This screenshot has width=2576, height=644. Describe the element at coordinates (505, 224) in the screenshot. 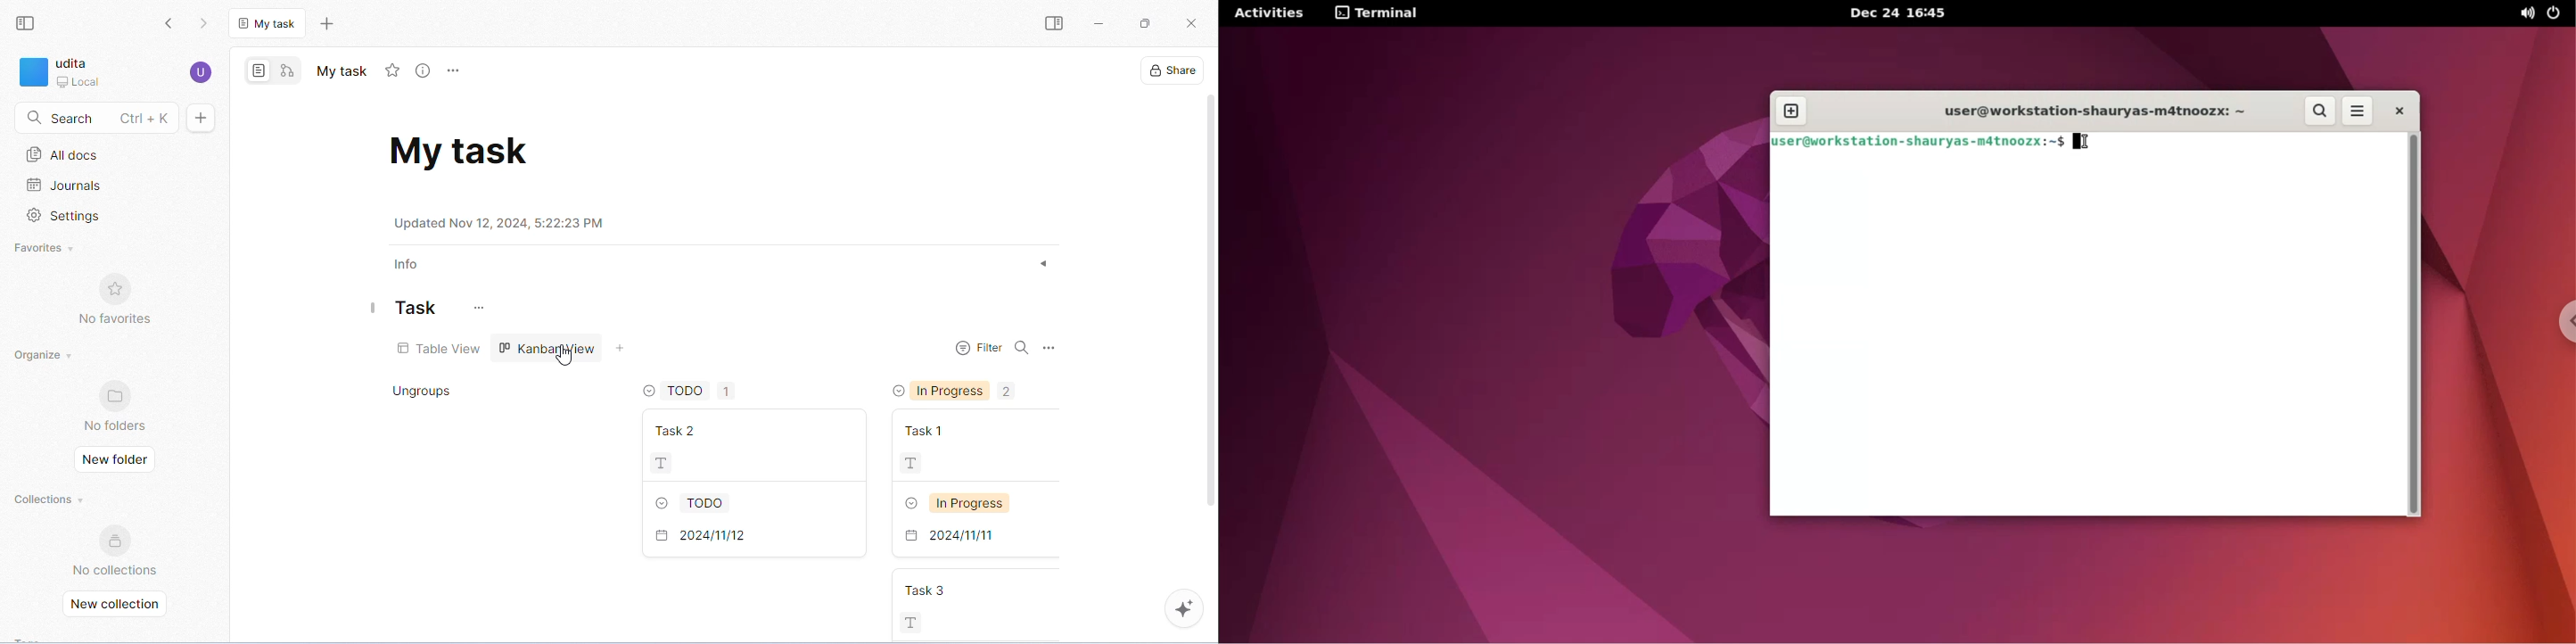

I see `update time` at that location.